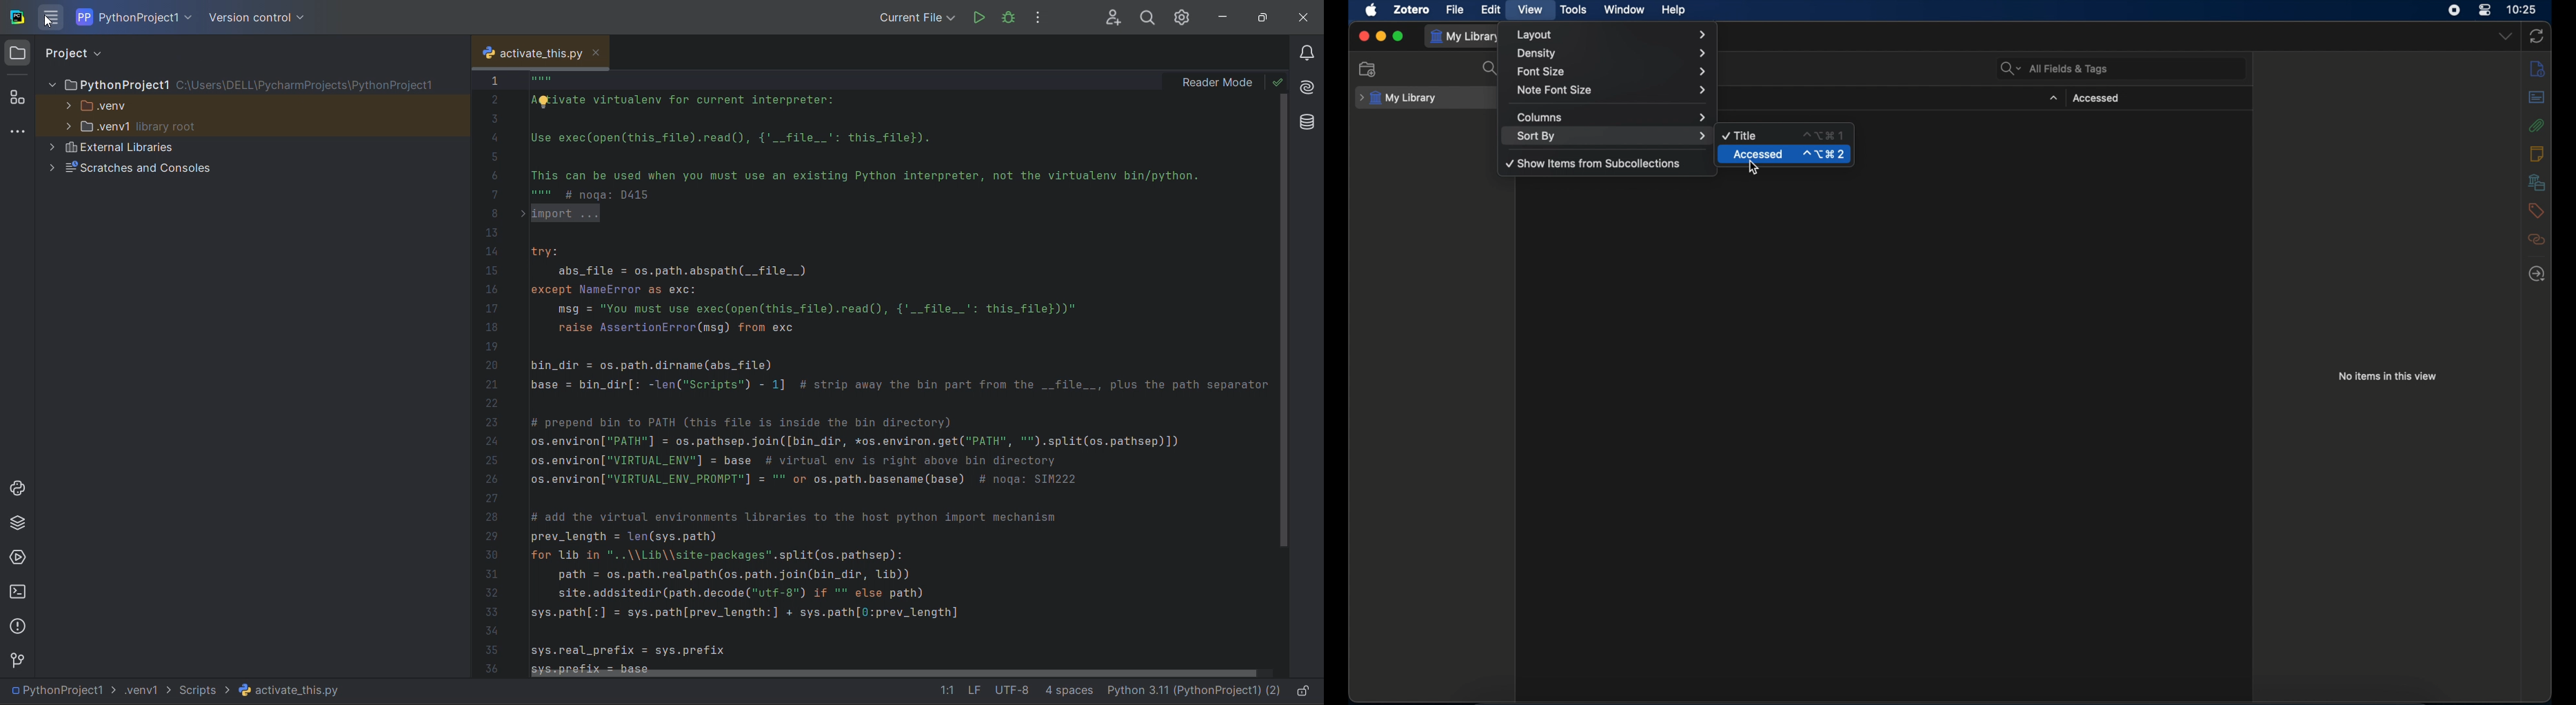  Describe the element at coordinates (1399, 37) in the screenshot. I see `maximize` at that location.